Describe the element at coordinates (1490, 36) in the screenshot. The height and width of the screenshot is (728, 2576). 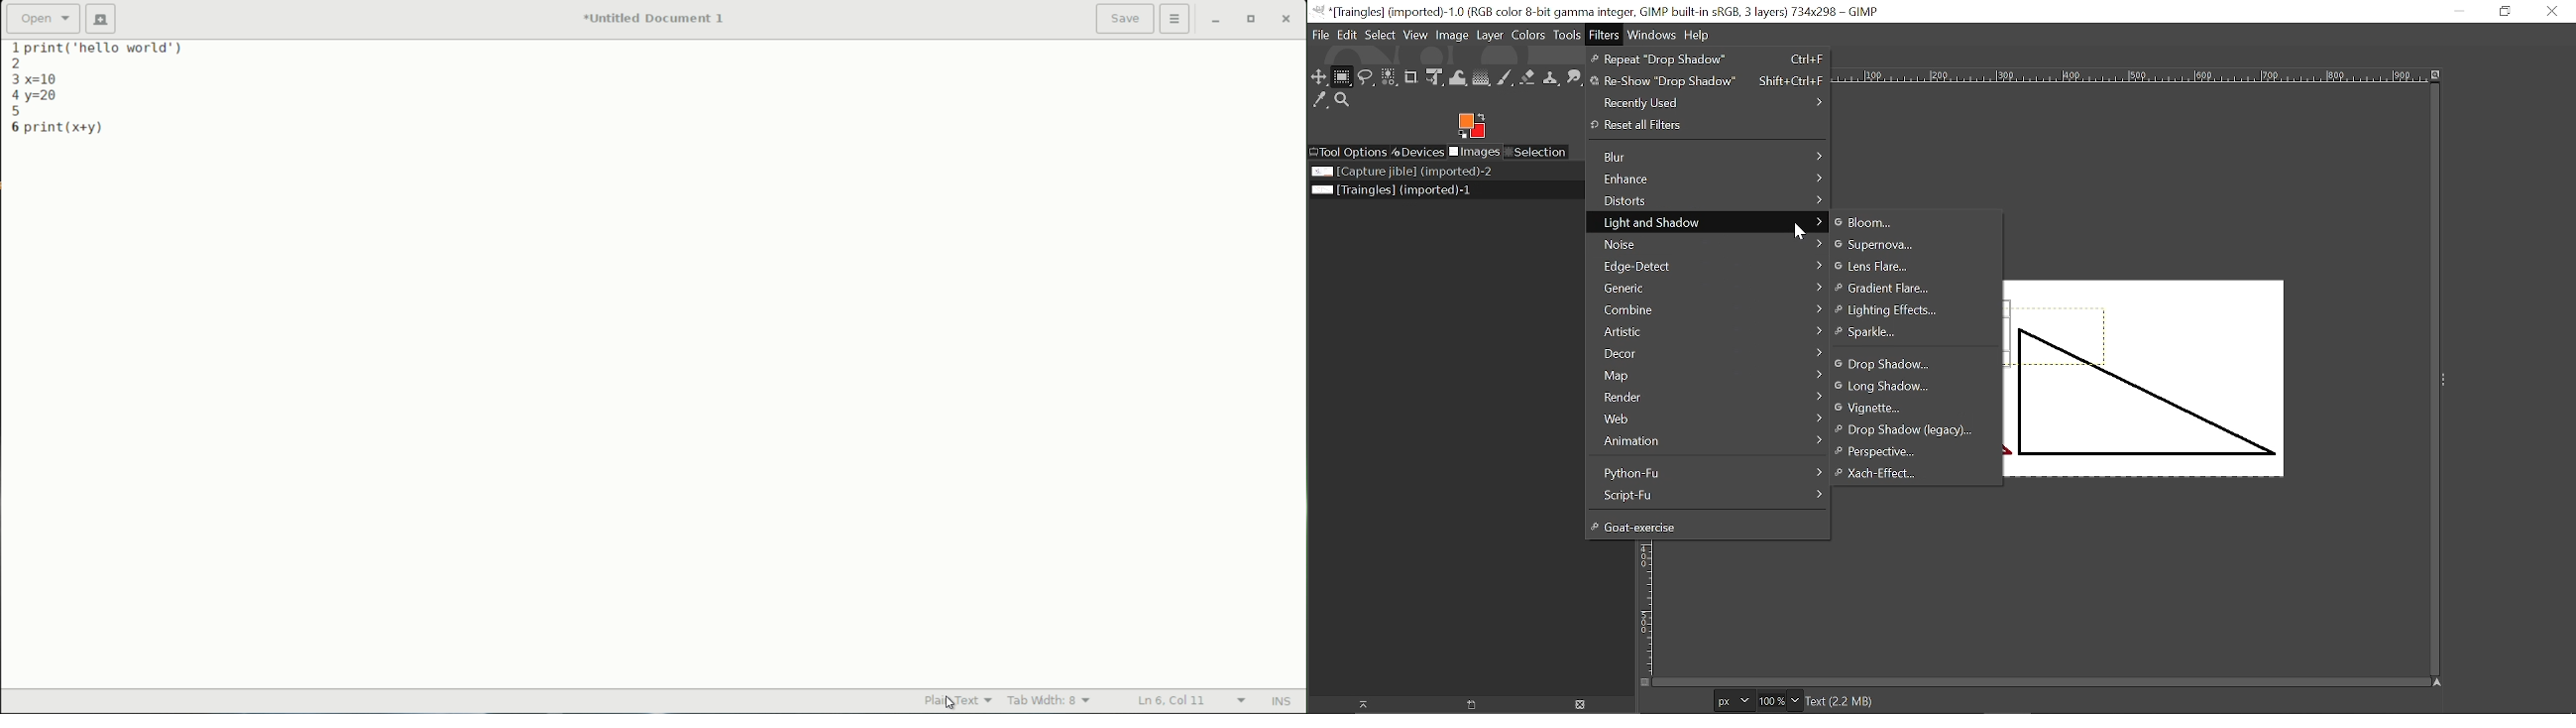
I see `Layer` at that location.